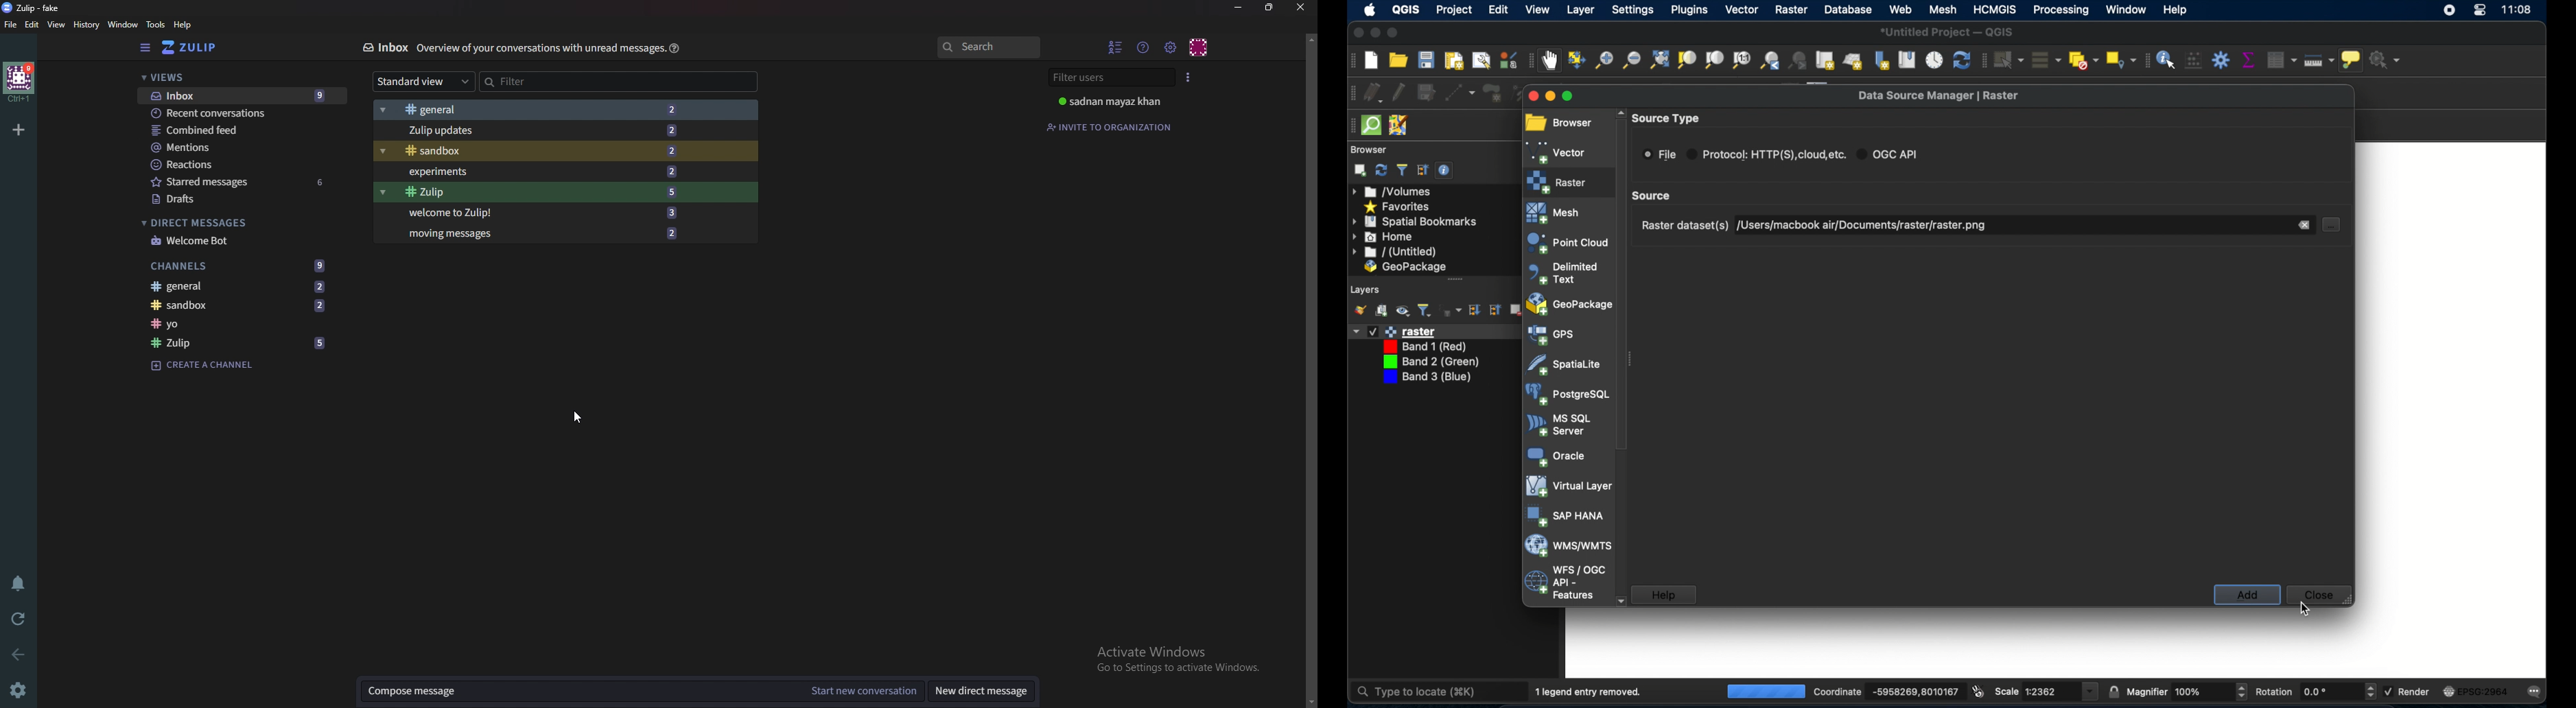 This screenshot has height=728, width=2576. What do you see at coordinates (1348, 125) in the screenshot?
I see `drag handle` at bounding box center [1348, 125].